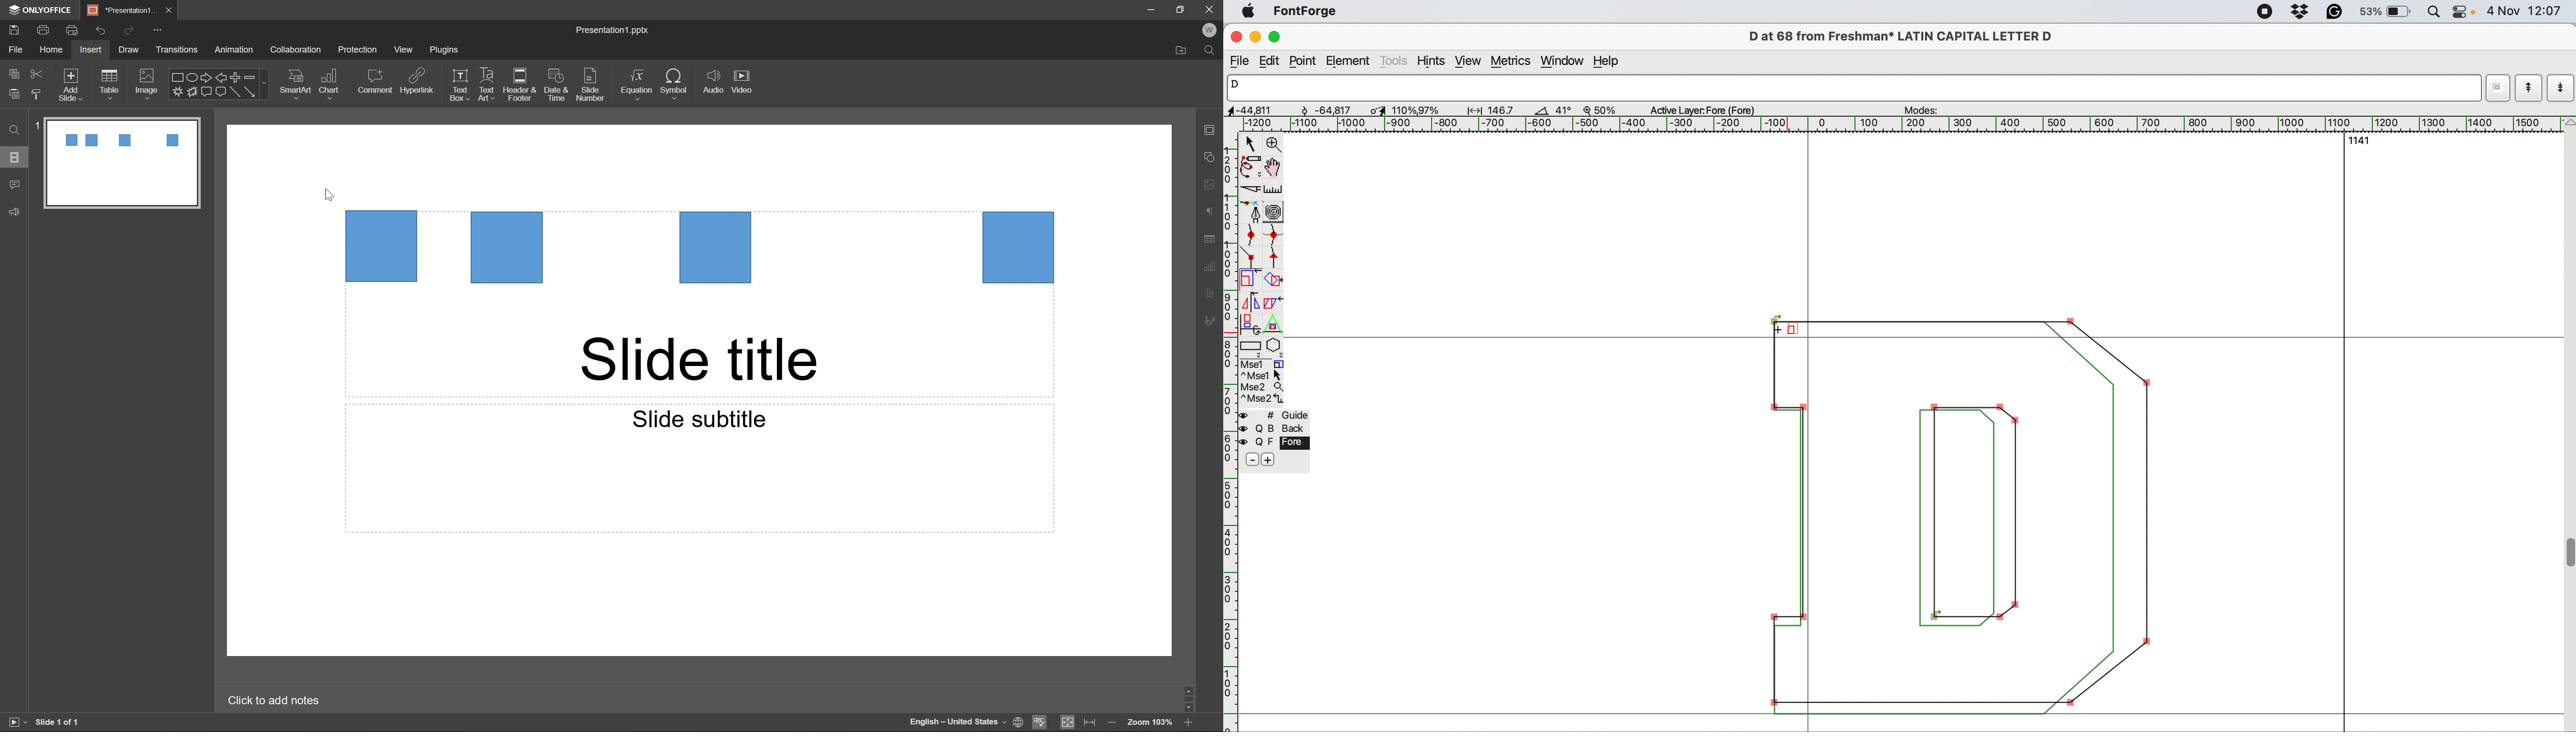 The width and height of the screenshot is (2576, 756). I want to click on ONLYOFFICE, so click(42, 9).